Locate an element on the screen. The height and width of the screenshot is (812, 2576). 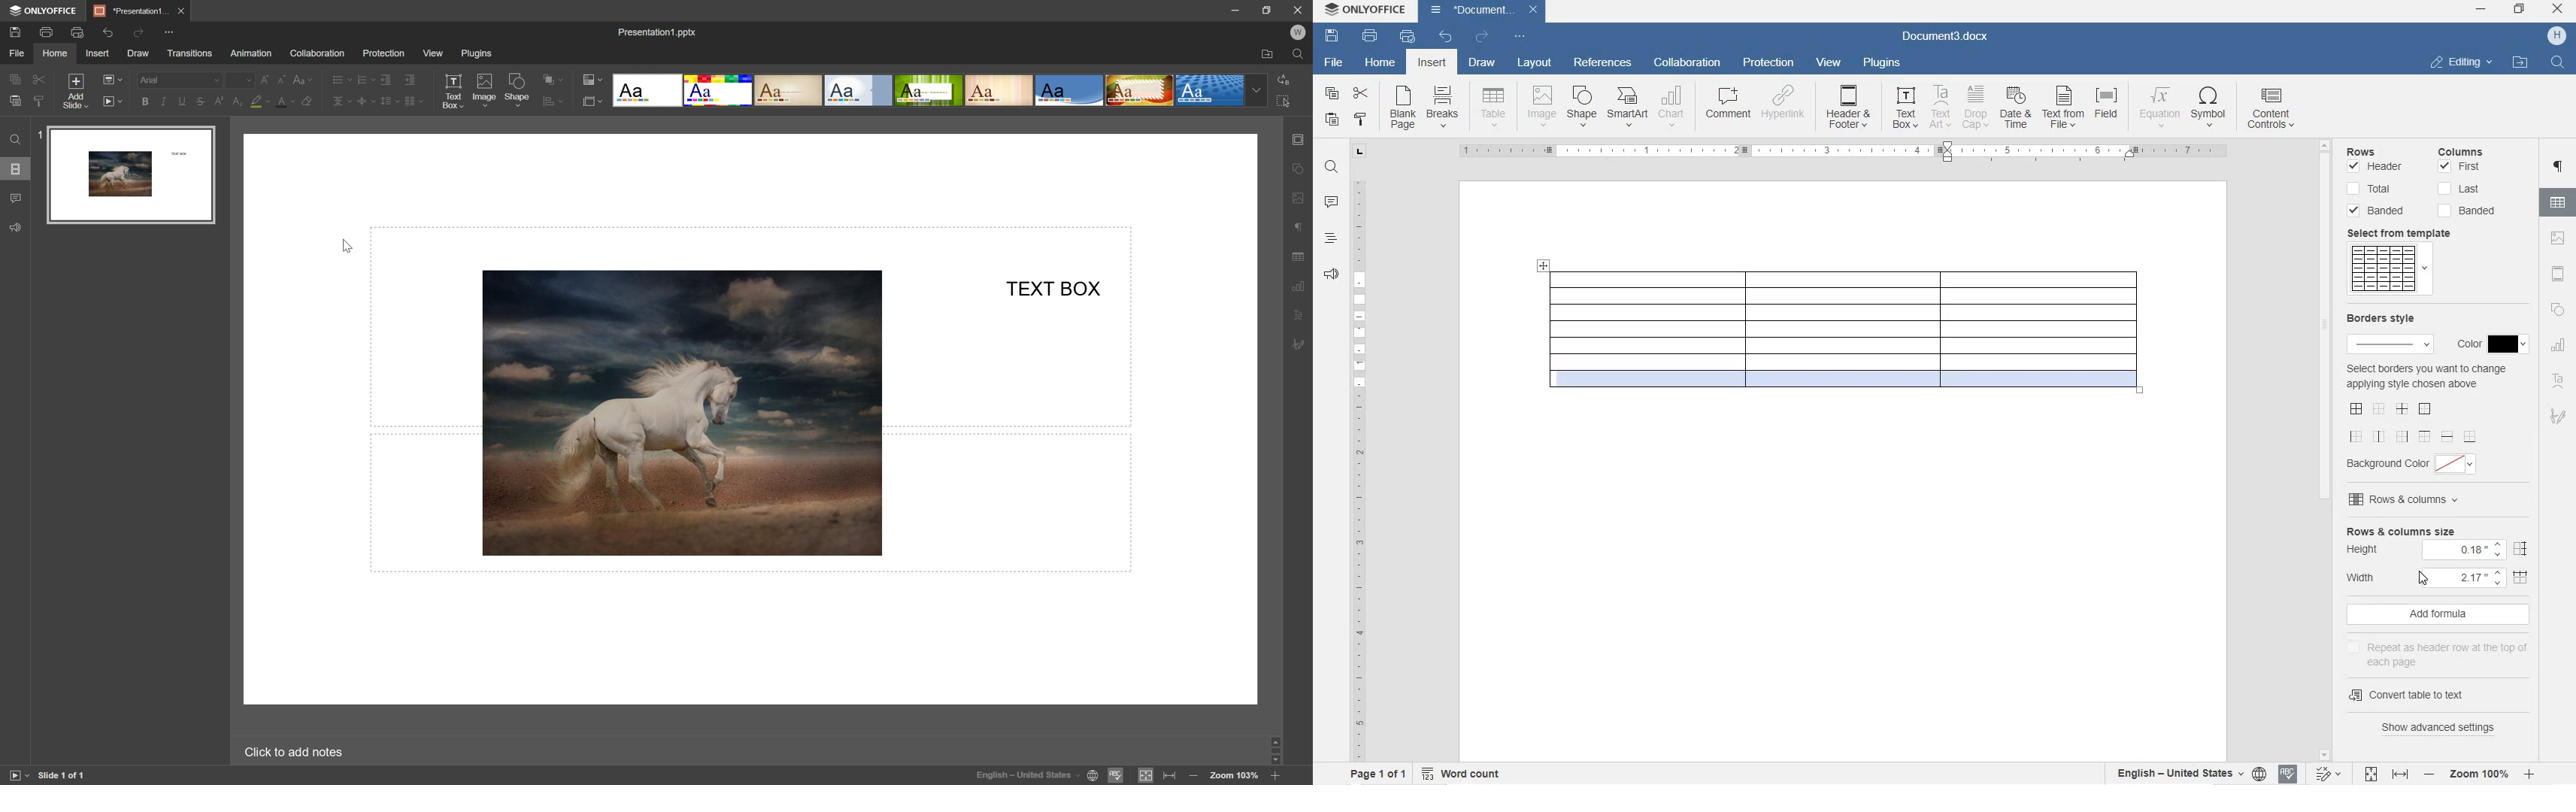
collaboration is located at coordinates (320, 54).